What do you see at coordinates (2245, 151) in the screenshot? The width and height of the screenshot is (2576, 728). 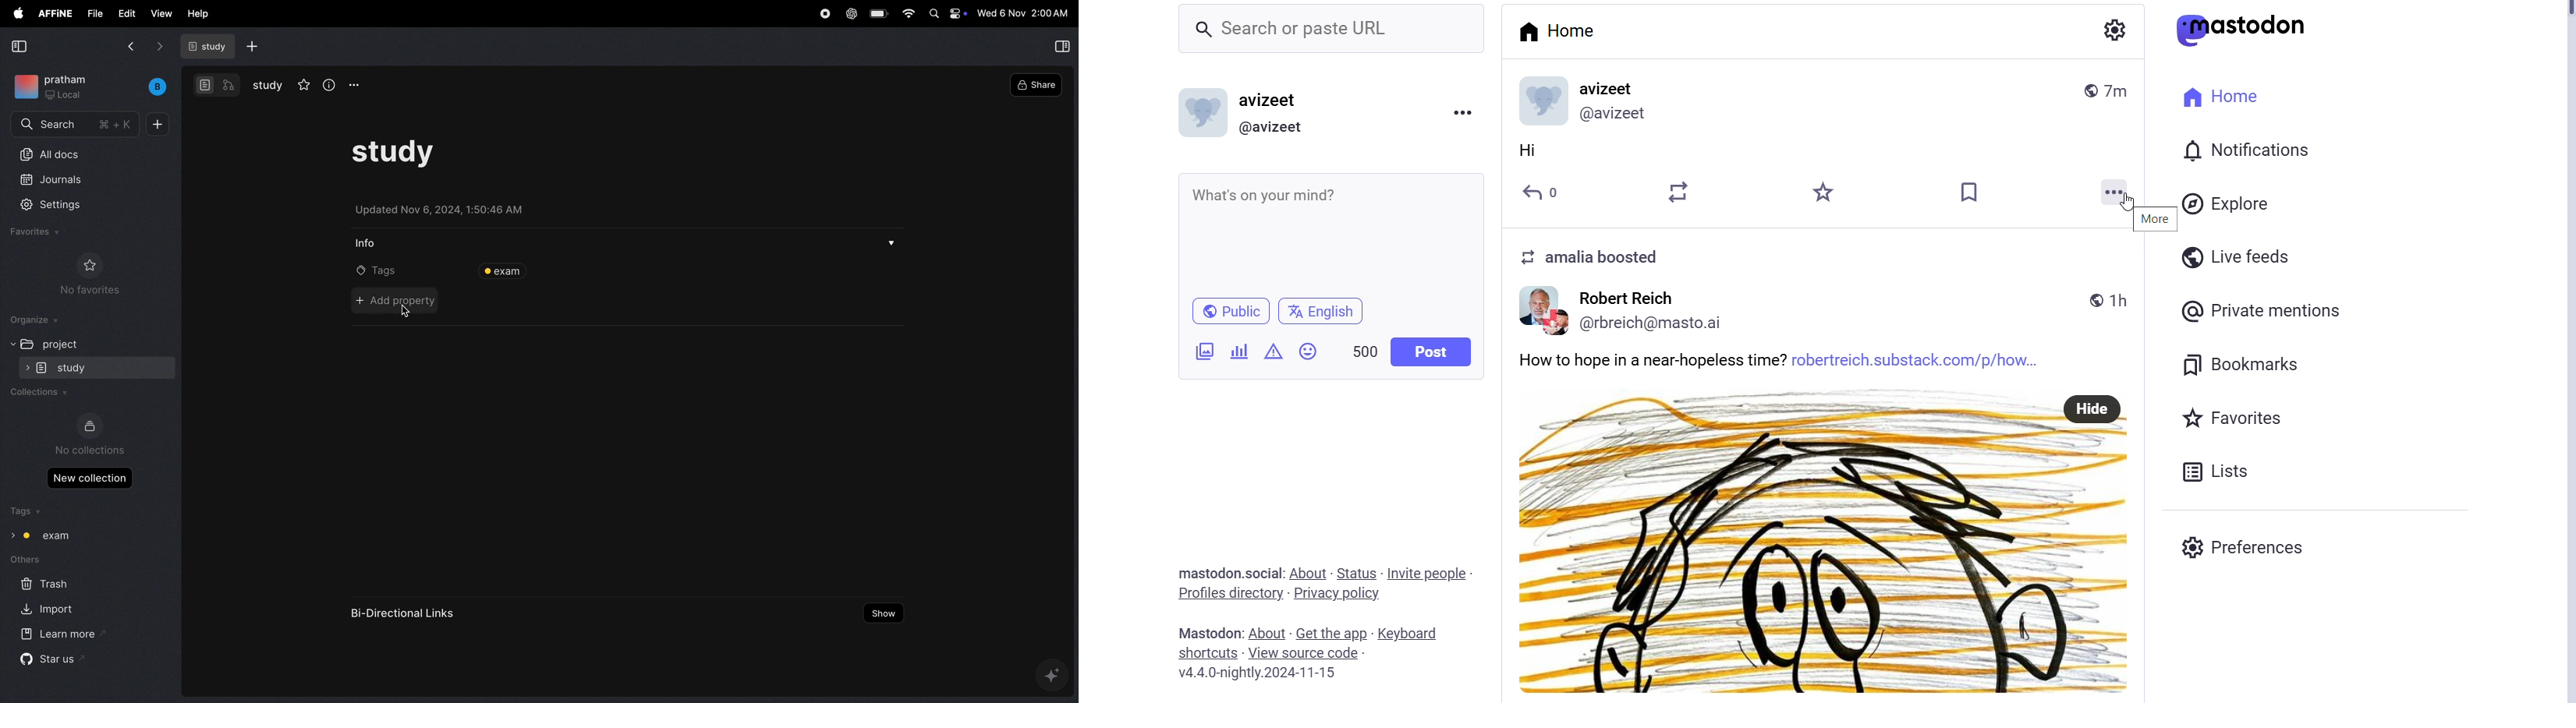 I see `Notification` at bounding box center [2245, 151].